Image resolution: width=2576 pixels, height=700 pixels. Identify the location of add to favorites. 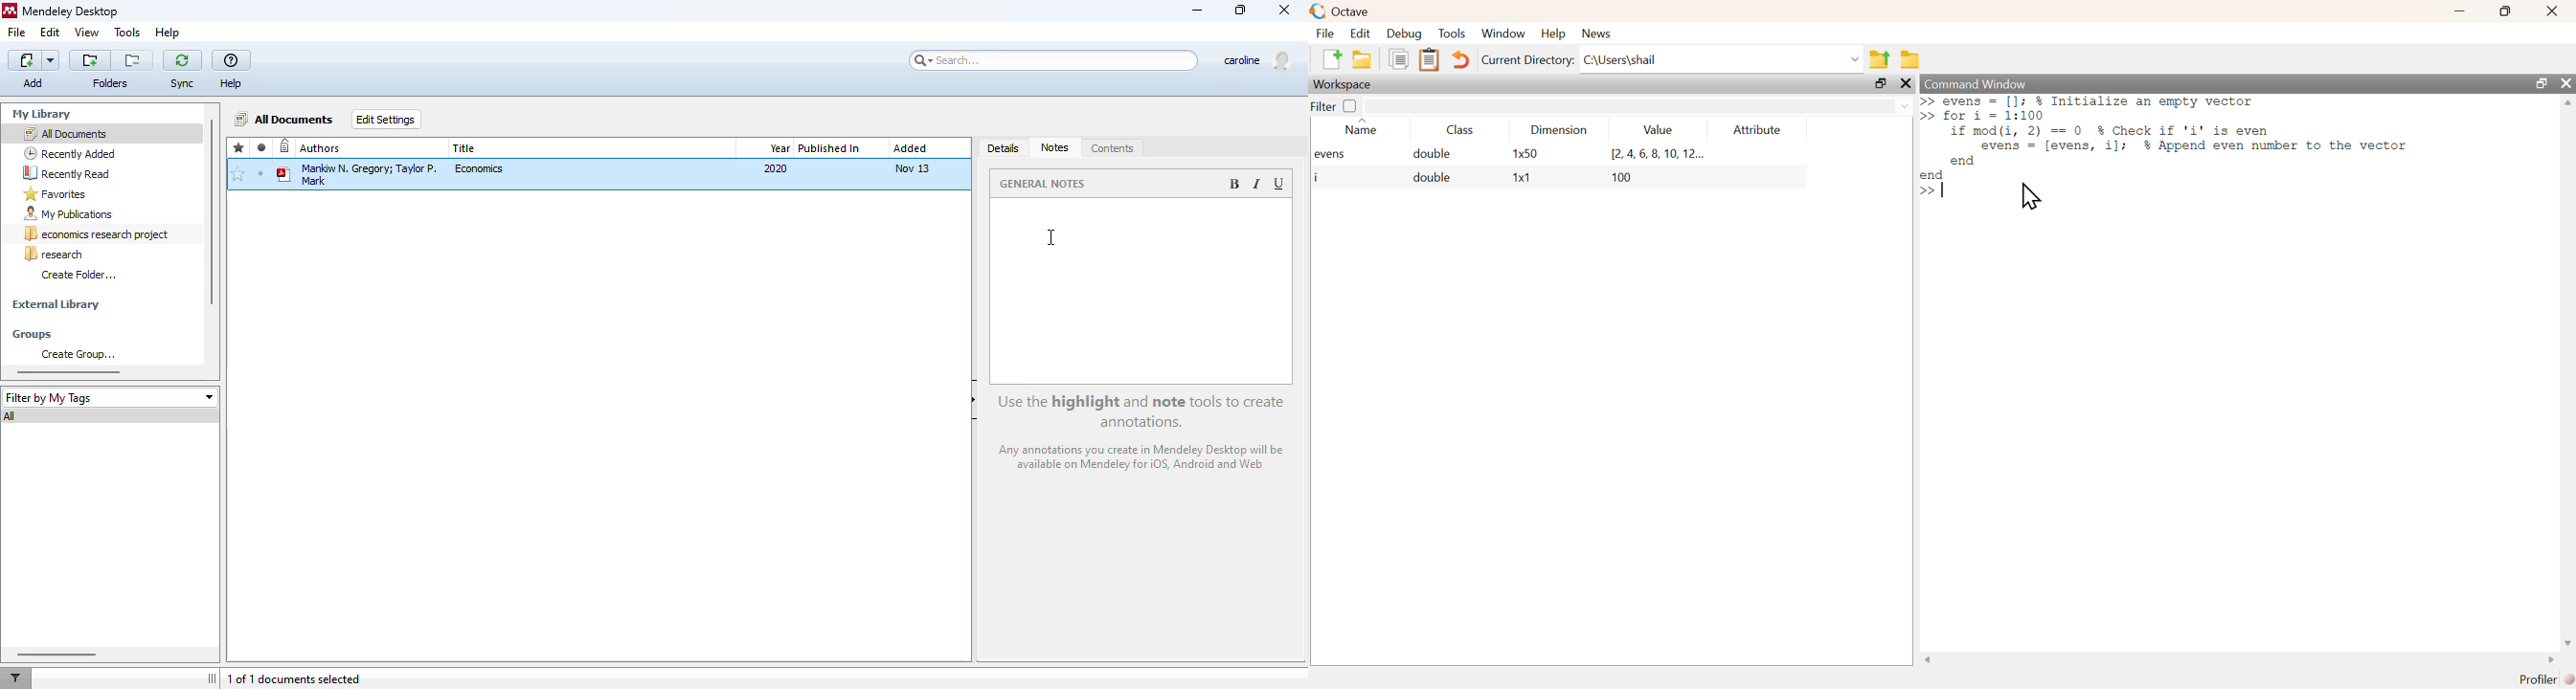
(237, 175).